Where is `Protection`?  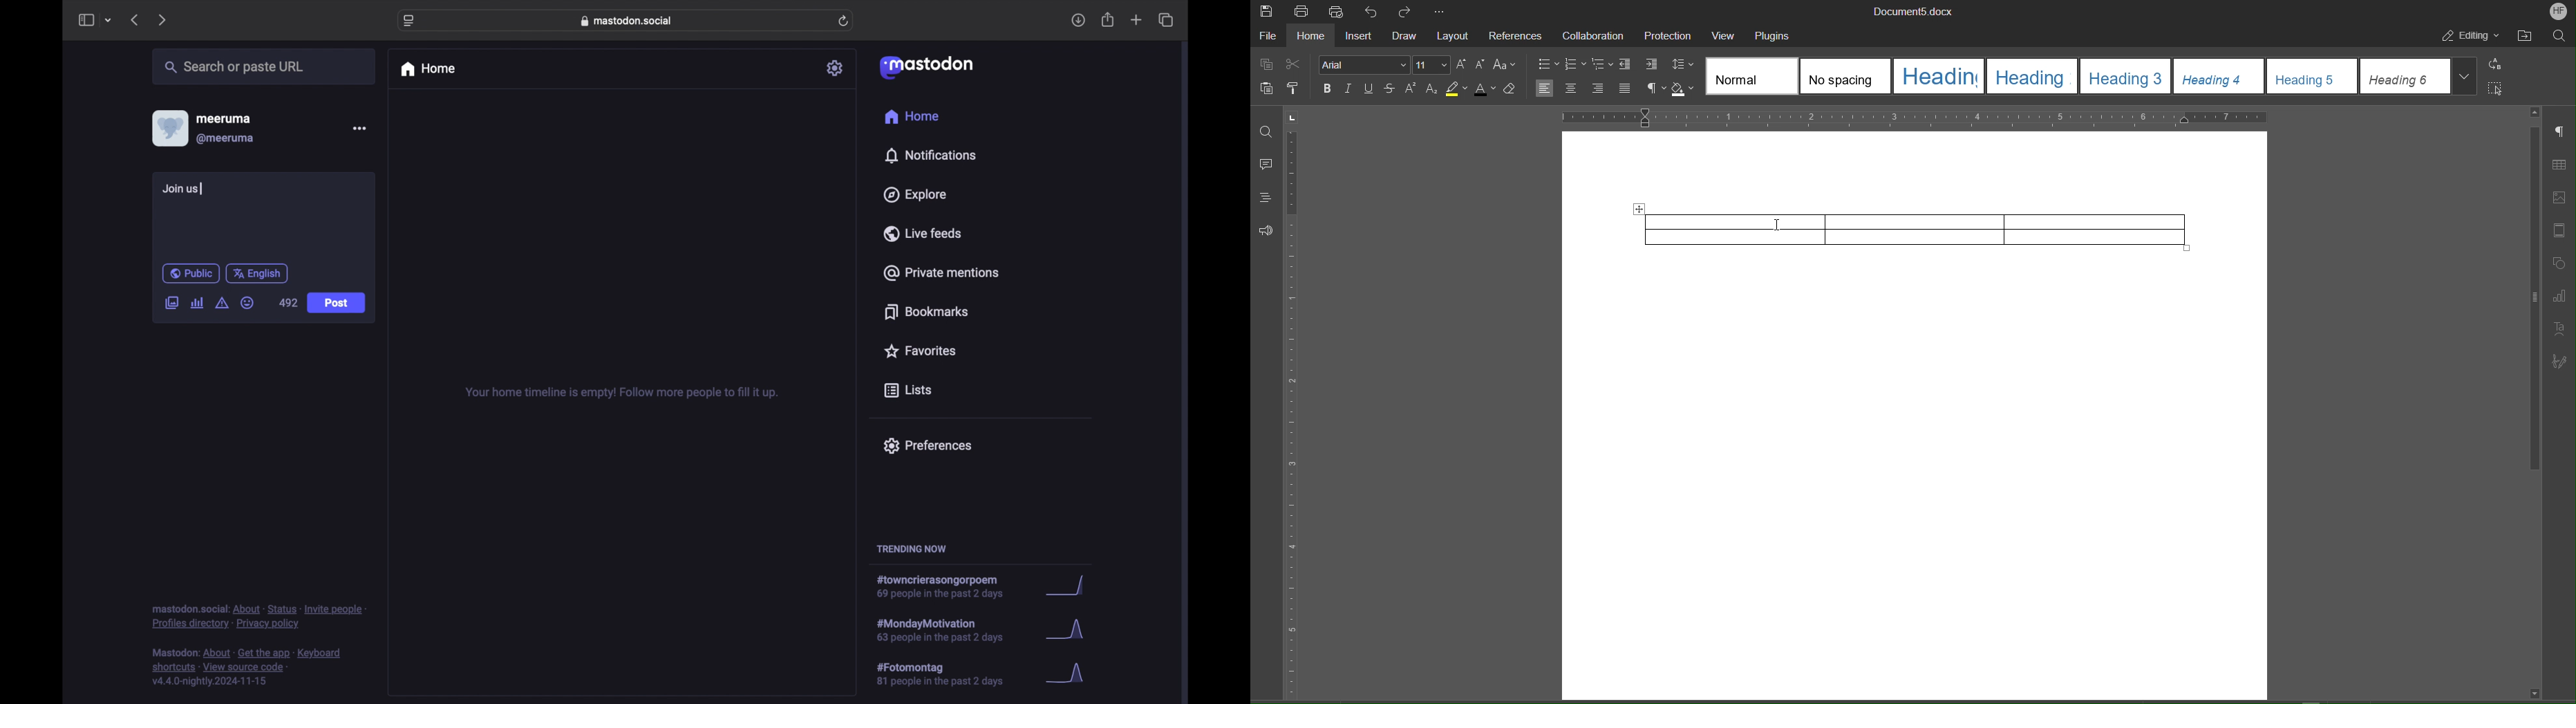
Protection is located at coordinates (1668, 36).